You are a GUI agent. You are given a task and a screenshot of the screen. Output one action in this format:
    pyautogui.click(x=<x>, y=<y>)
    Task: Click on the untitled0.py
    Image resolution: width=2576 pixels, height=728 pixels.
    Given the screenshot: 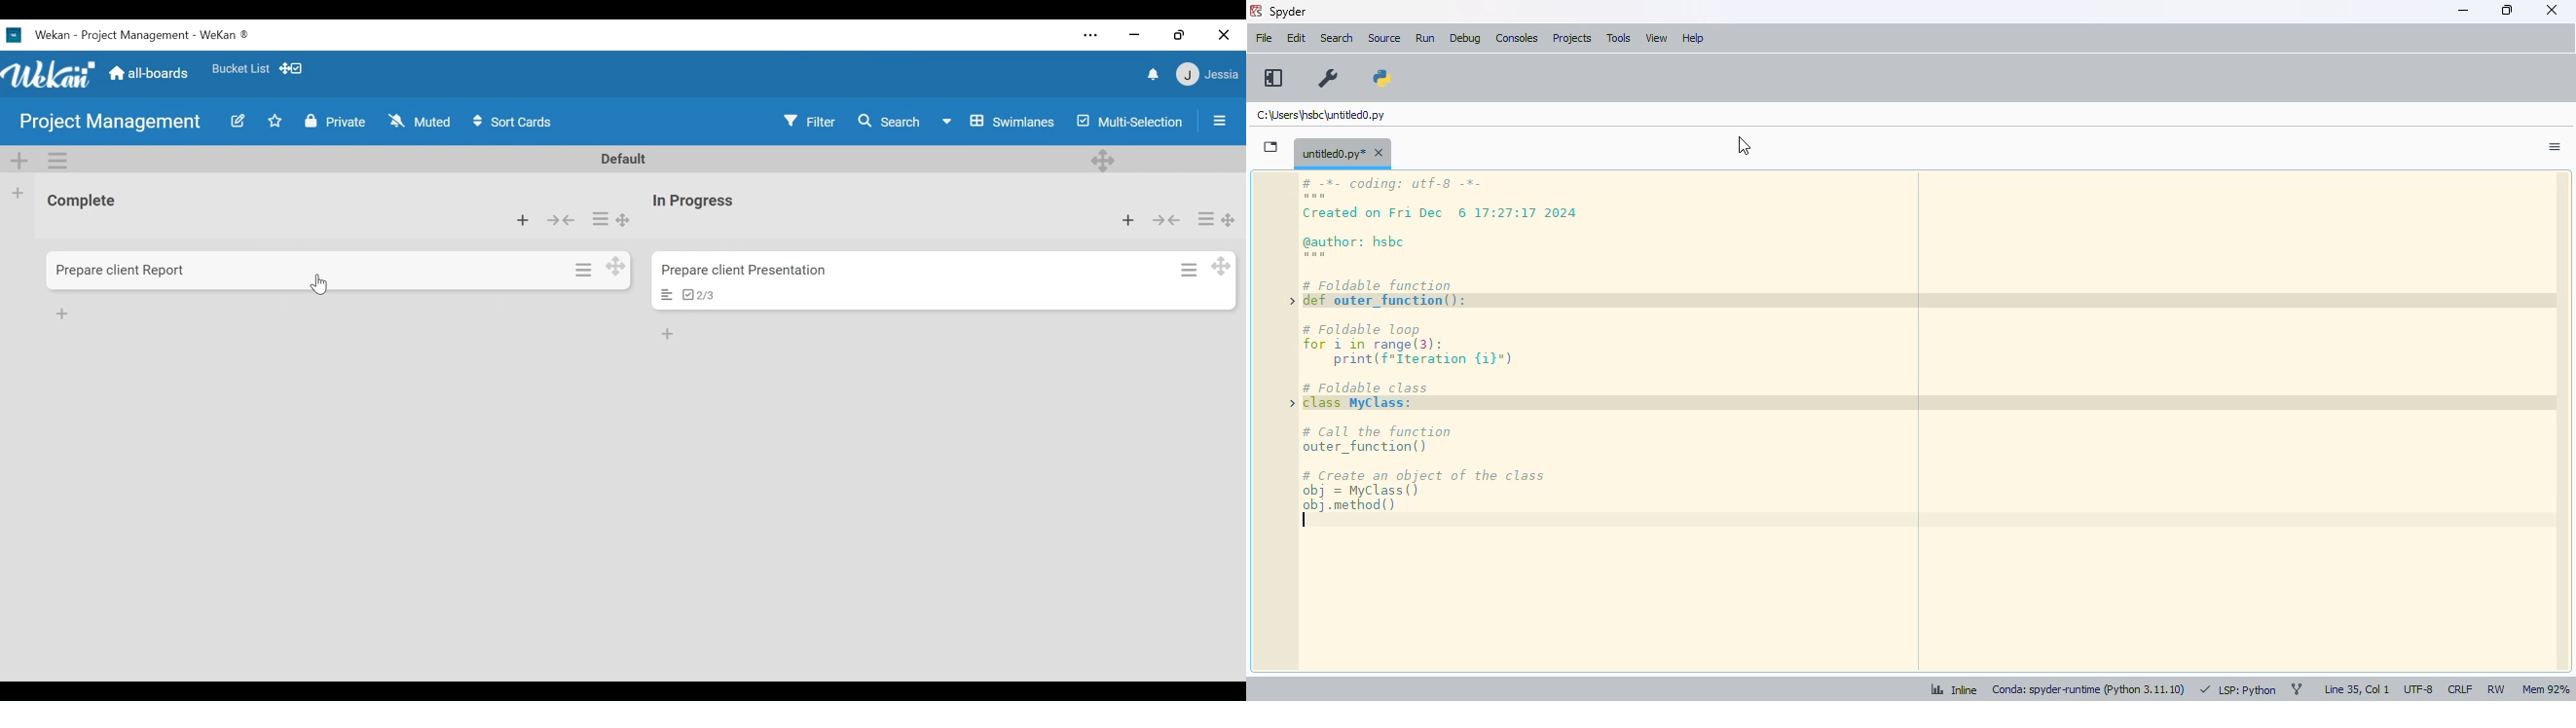 What is the action you would take?
    pyautogui.click(x=1343, y=152)
    